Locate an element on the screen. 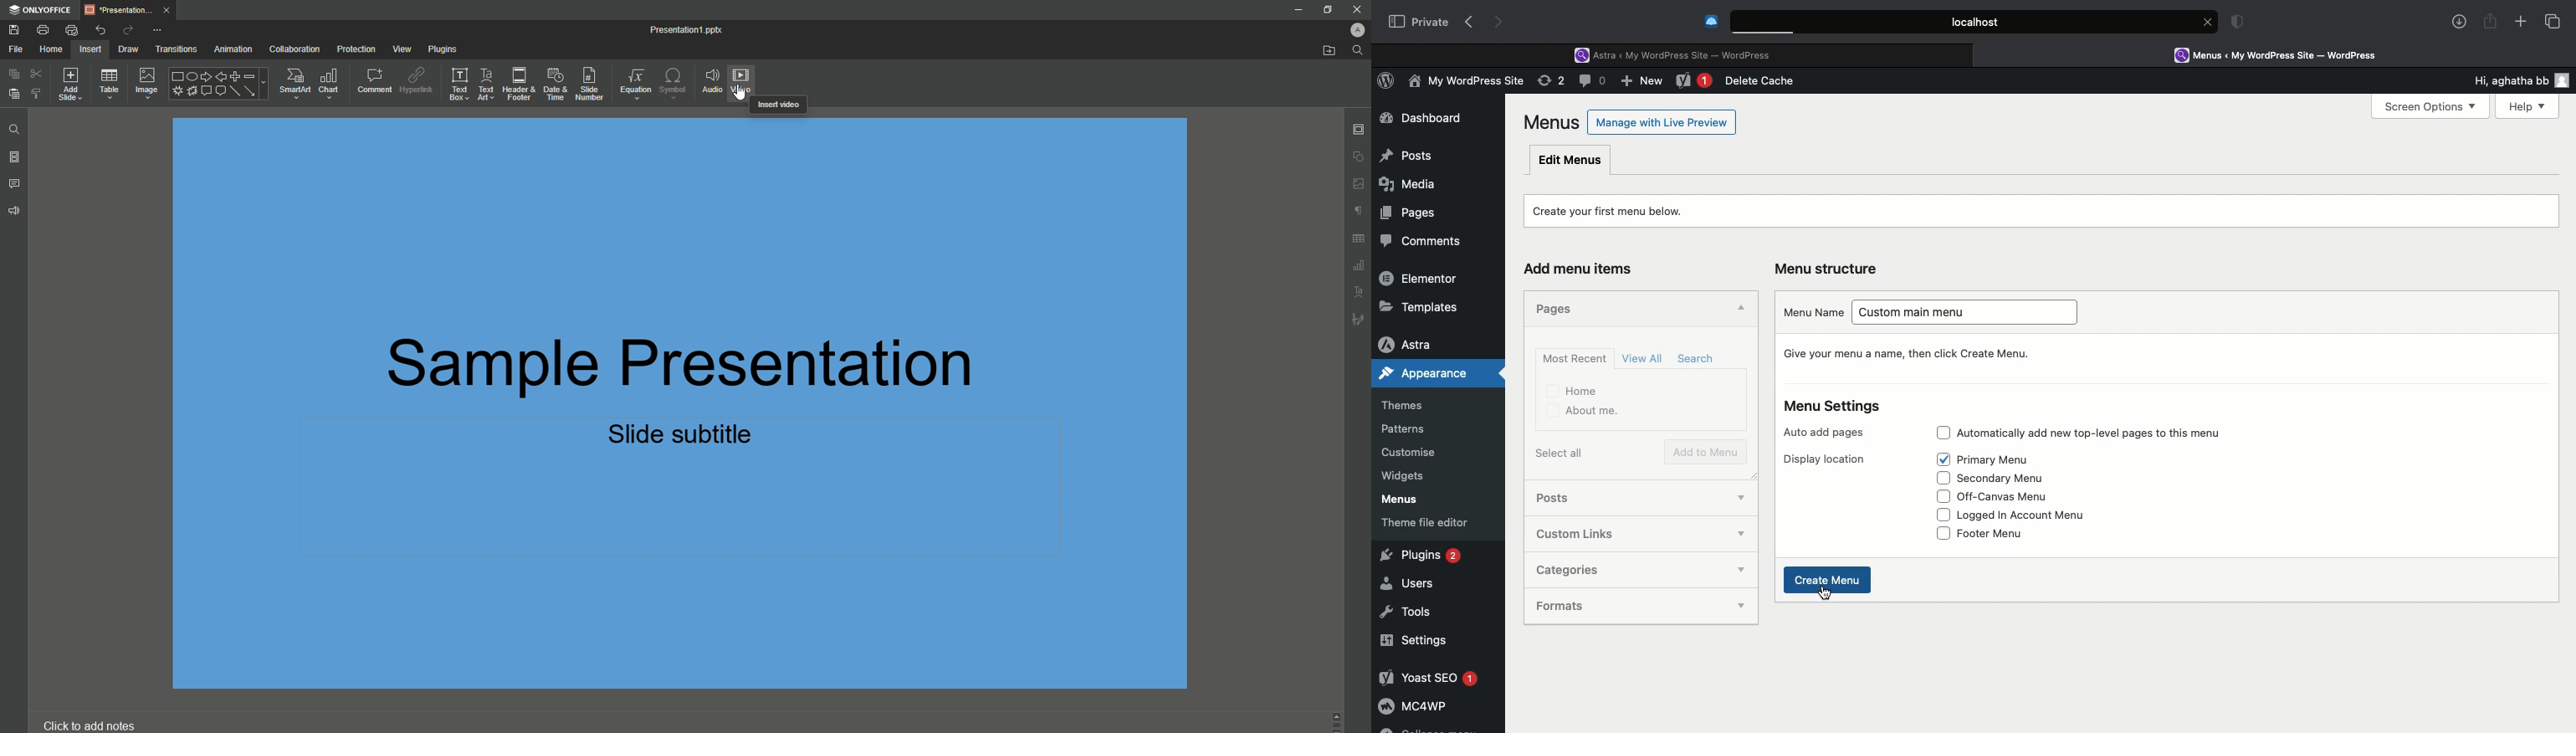  Menus is located at coordinates (1397, 500).